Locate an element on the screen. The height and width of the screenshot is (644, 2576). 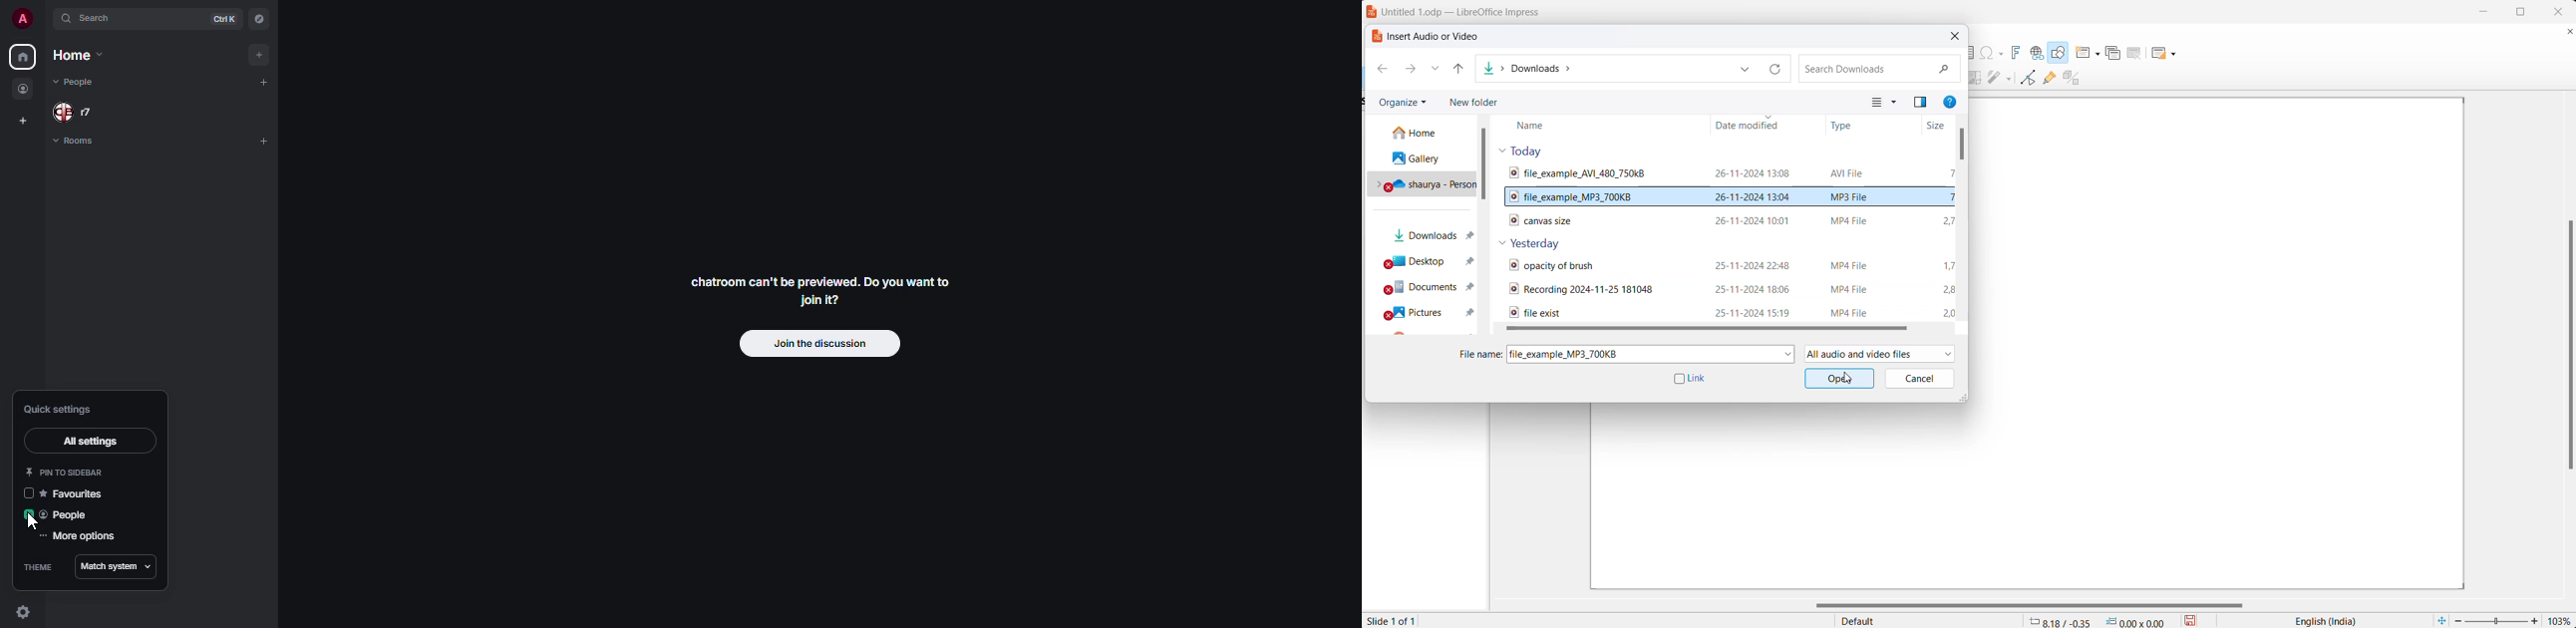
pin to sidebar is located at coordinates (67, 472).